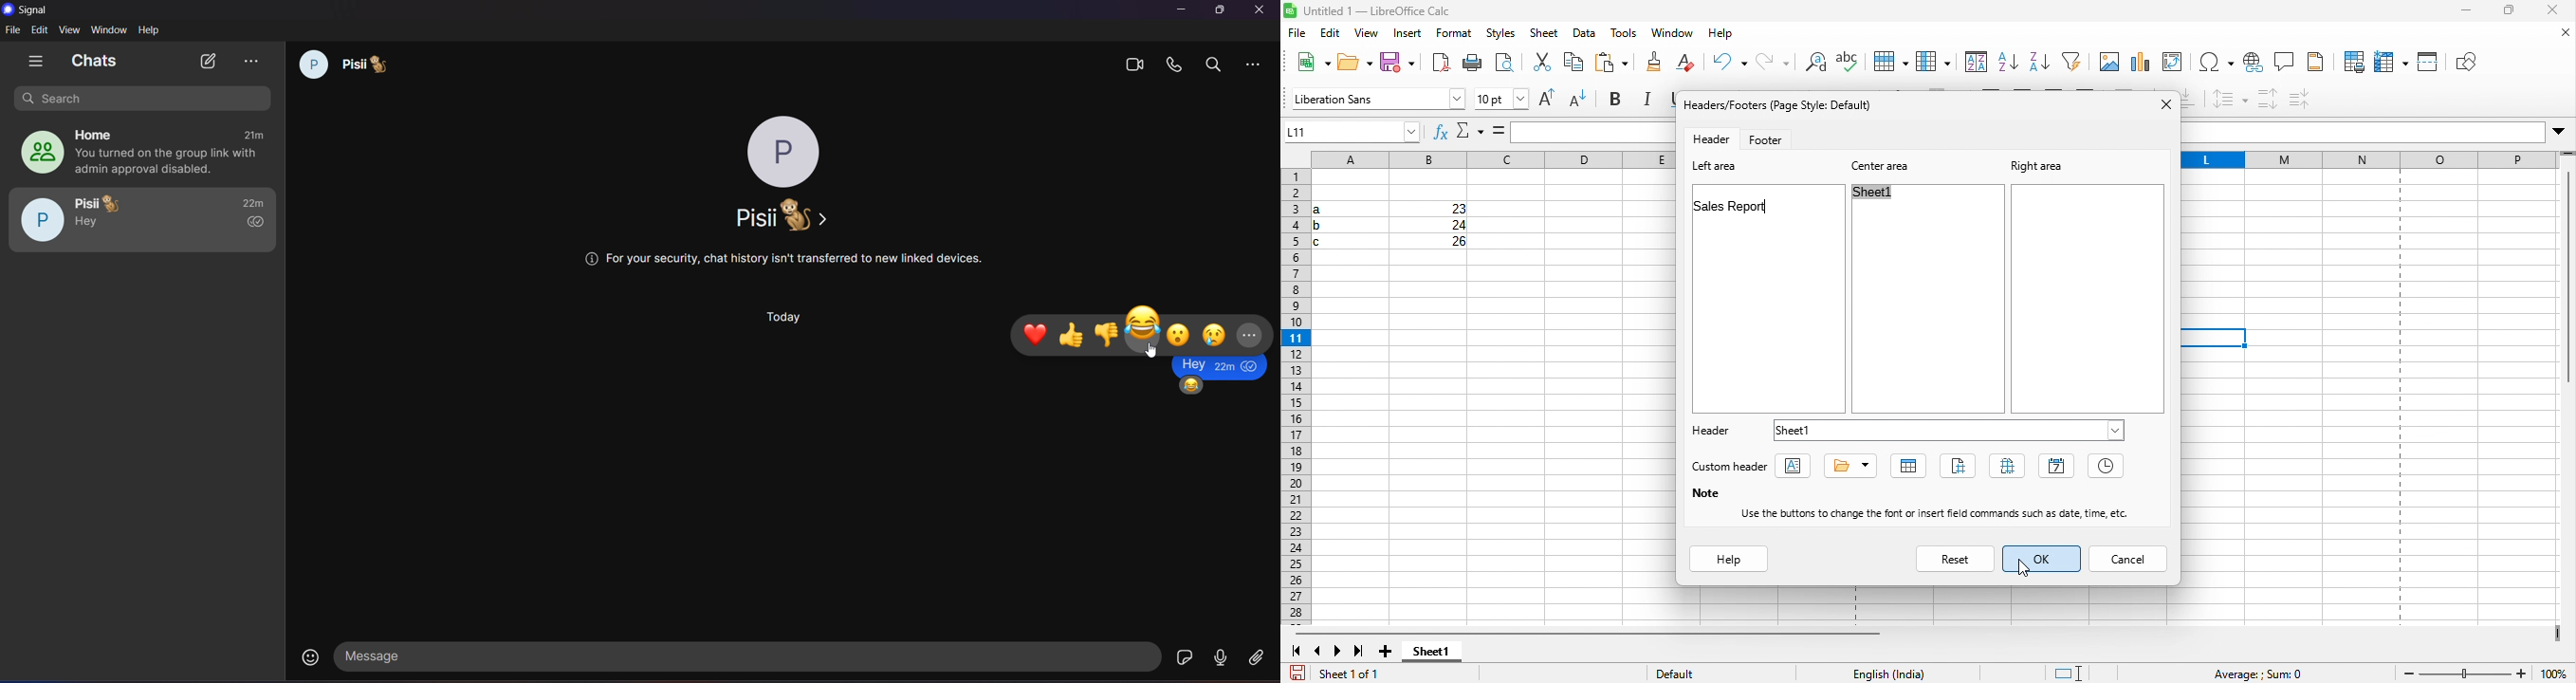 The image size is (2576, 700). I want to click on insert, so click(1406, 37).